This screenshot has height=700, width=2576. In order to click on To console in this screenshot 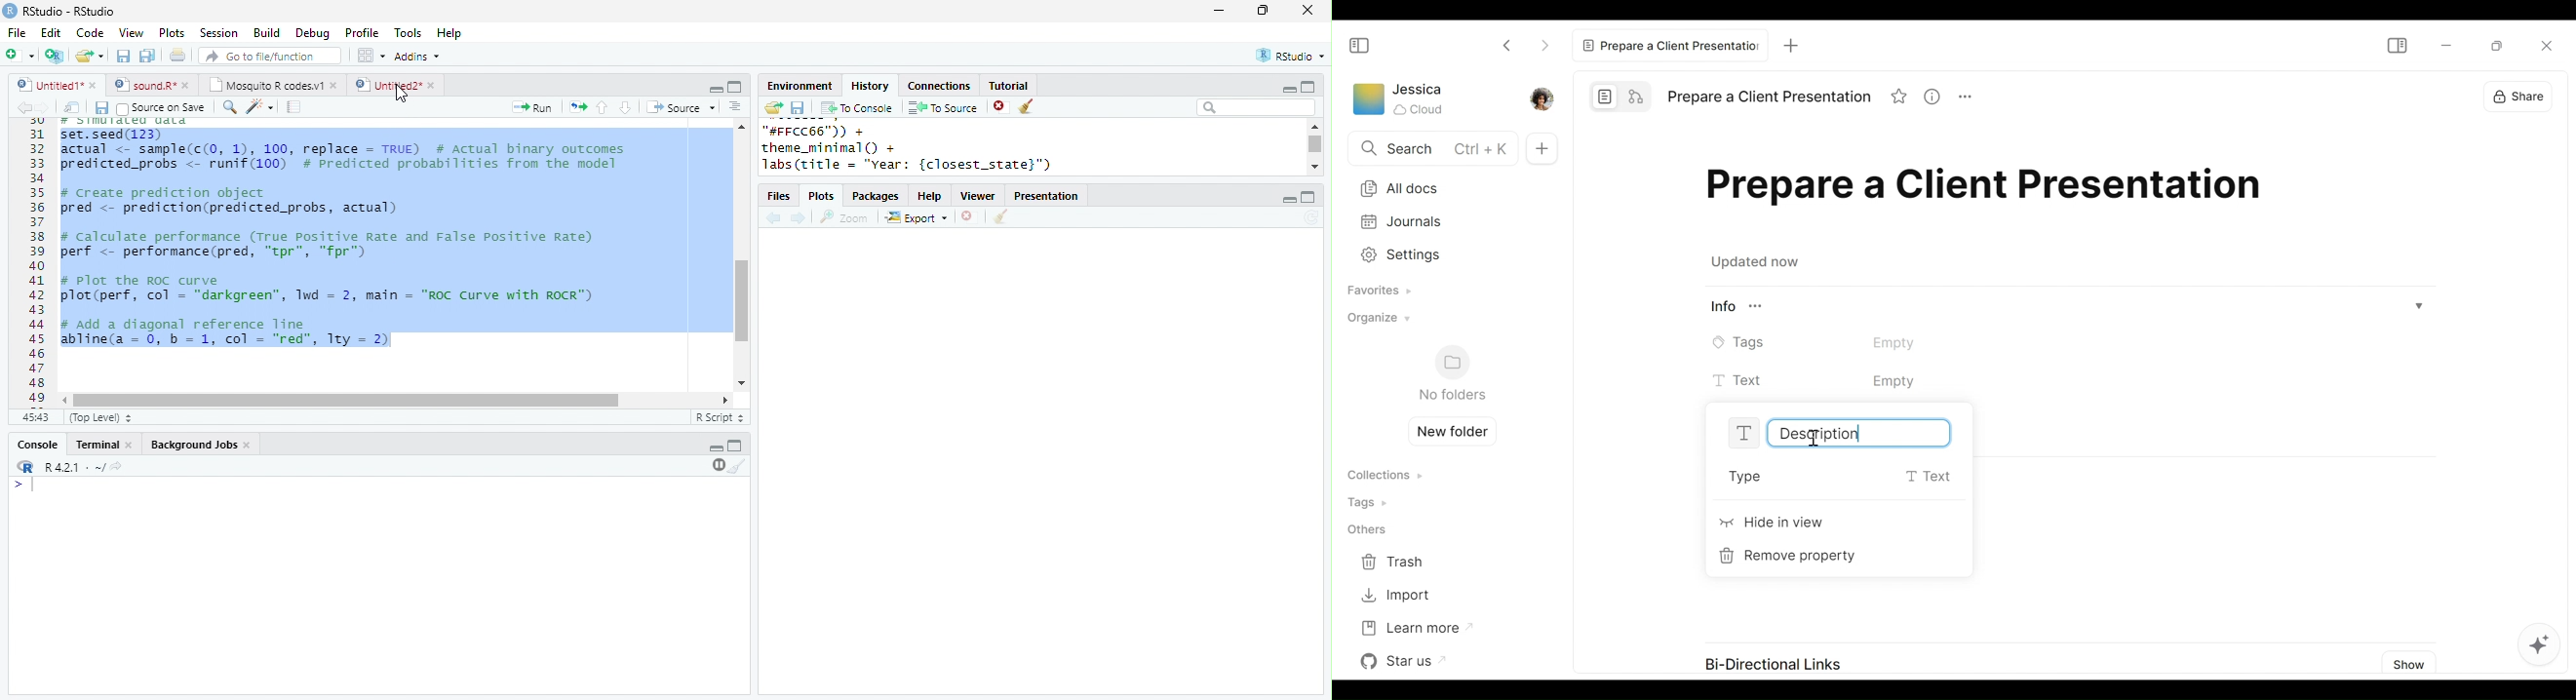, I will do `click(857, 108)`.